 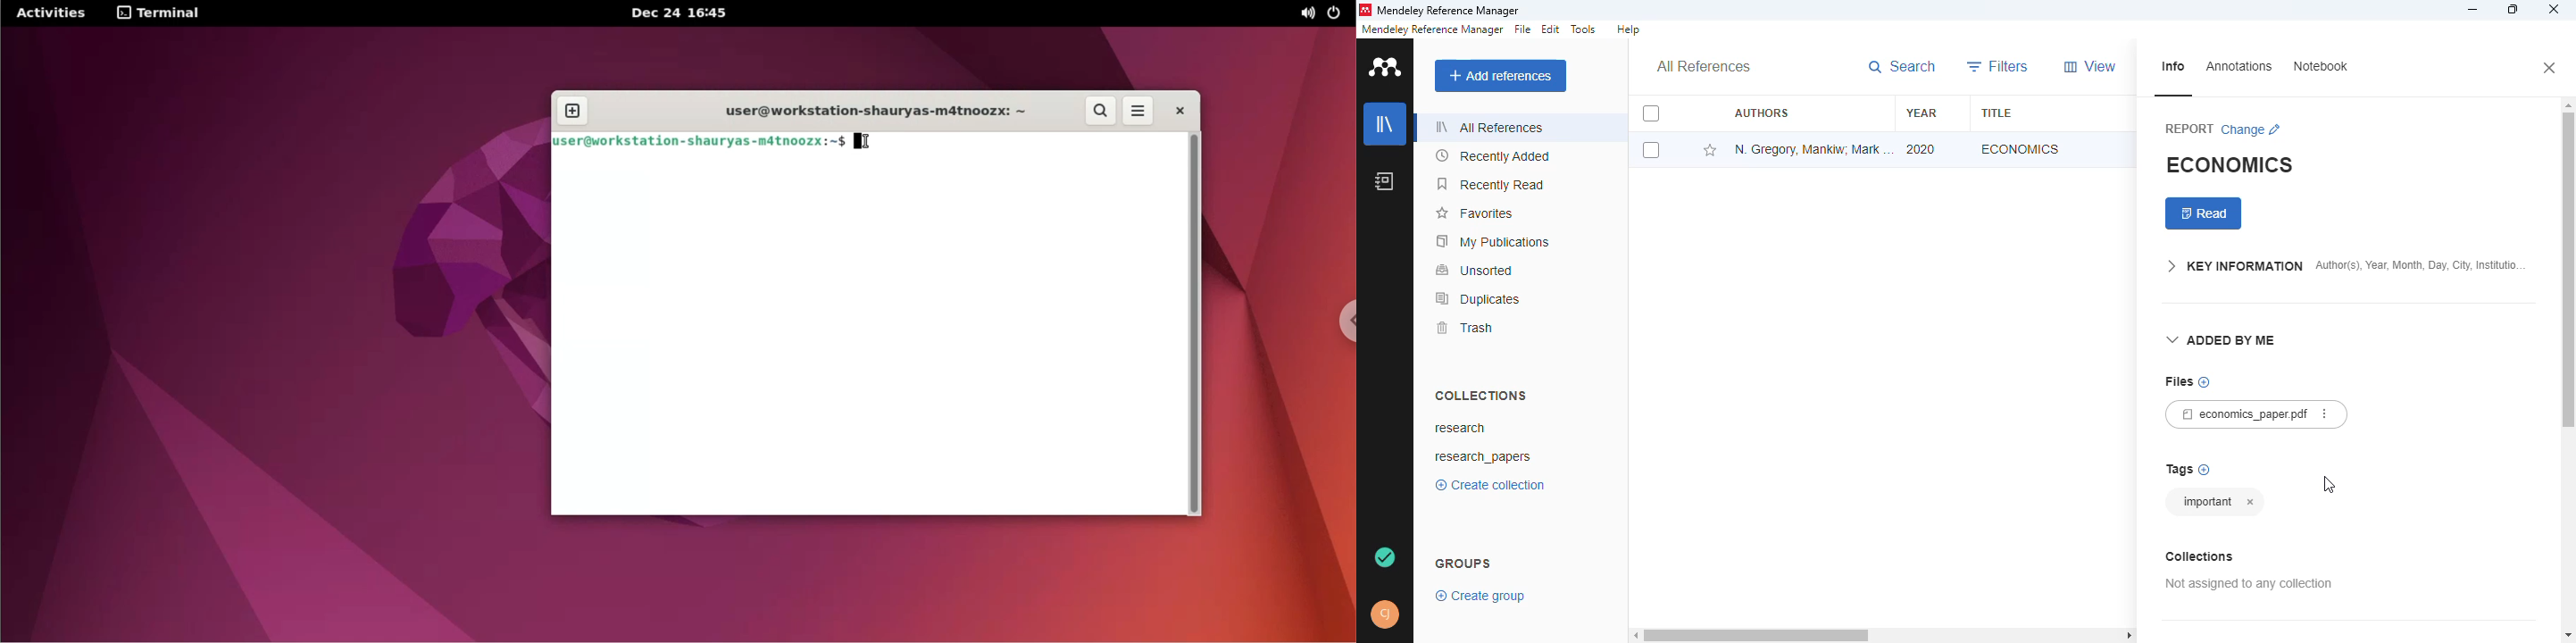 I want to click on recently added, so click(x=1491, y=156).